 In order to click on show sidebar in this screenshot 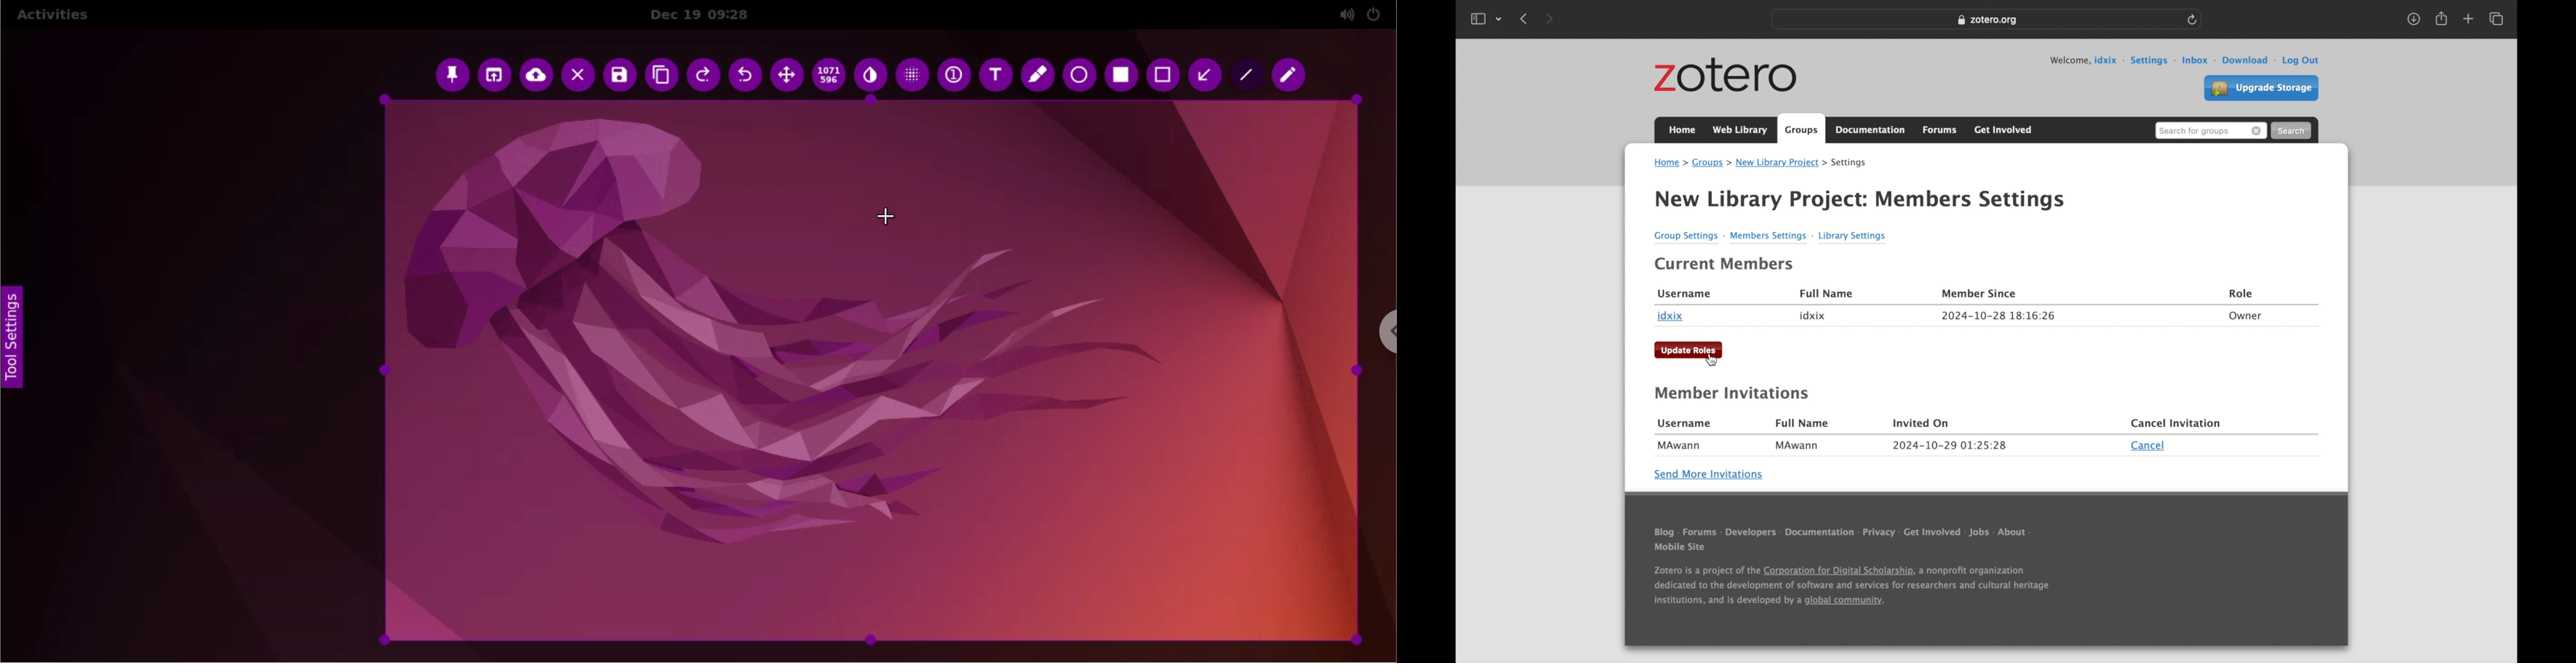, I will do `click(1477, 18)`.